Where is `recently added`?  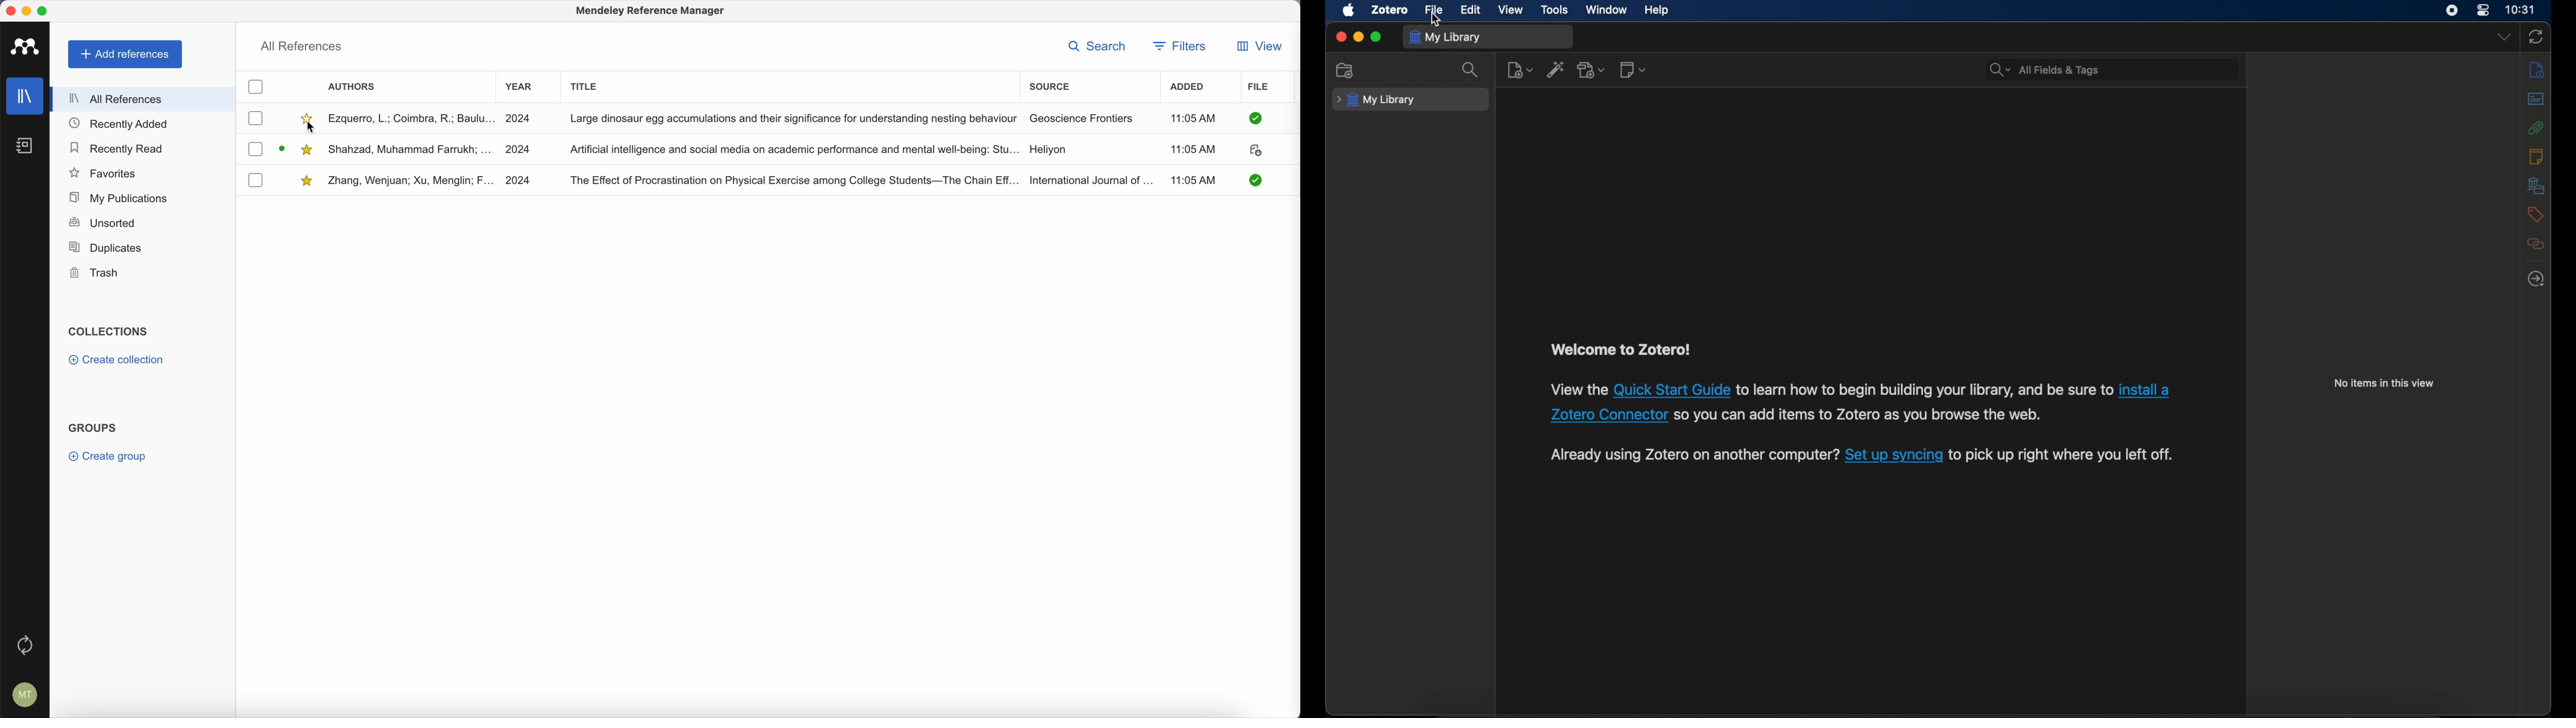 recently added is located at coordinates (123, 124).